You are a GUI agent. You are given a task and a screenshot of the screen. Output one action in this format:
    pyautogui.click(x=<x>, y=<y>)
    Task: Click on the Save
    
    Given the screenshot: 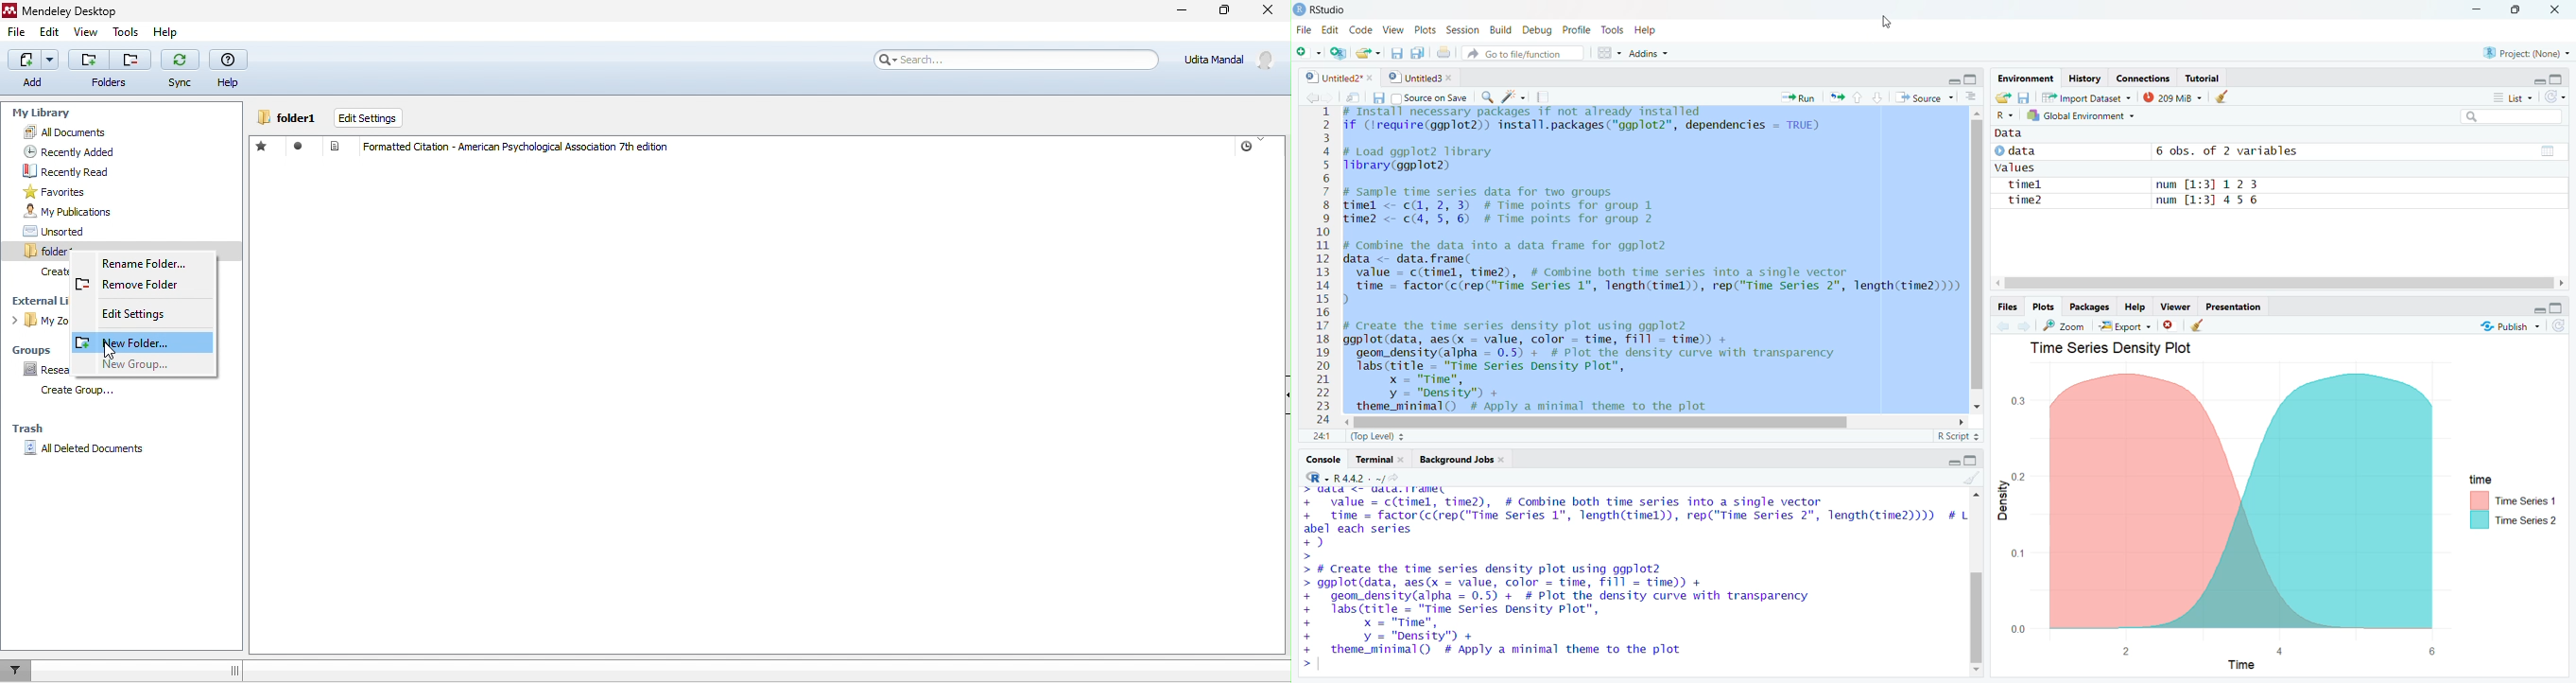 What is the action you would take?
    pyautogui.click(x=1396, y=53)
    